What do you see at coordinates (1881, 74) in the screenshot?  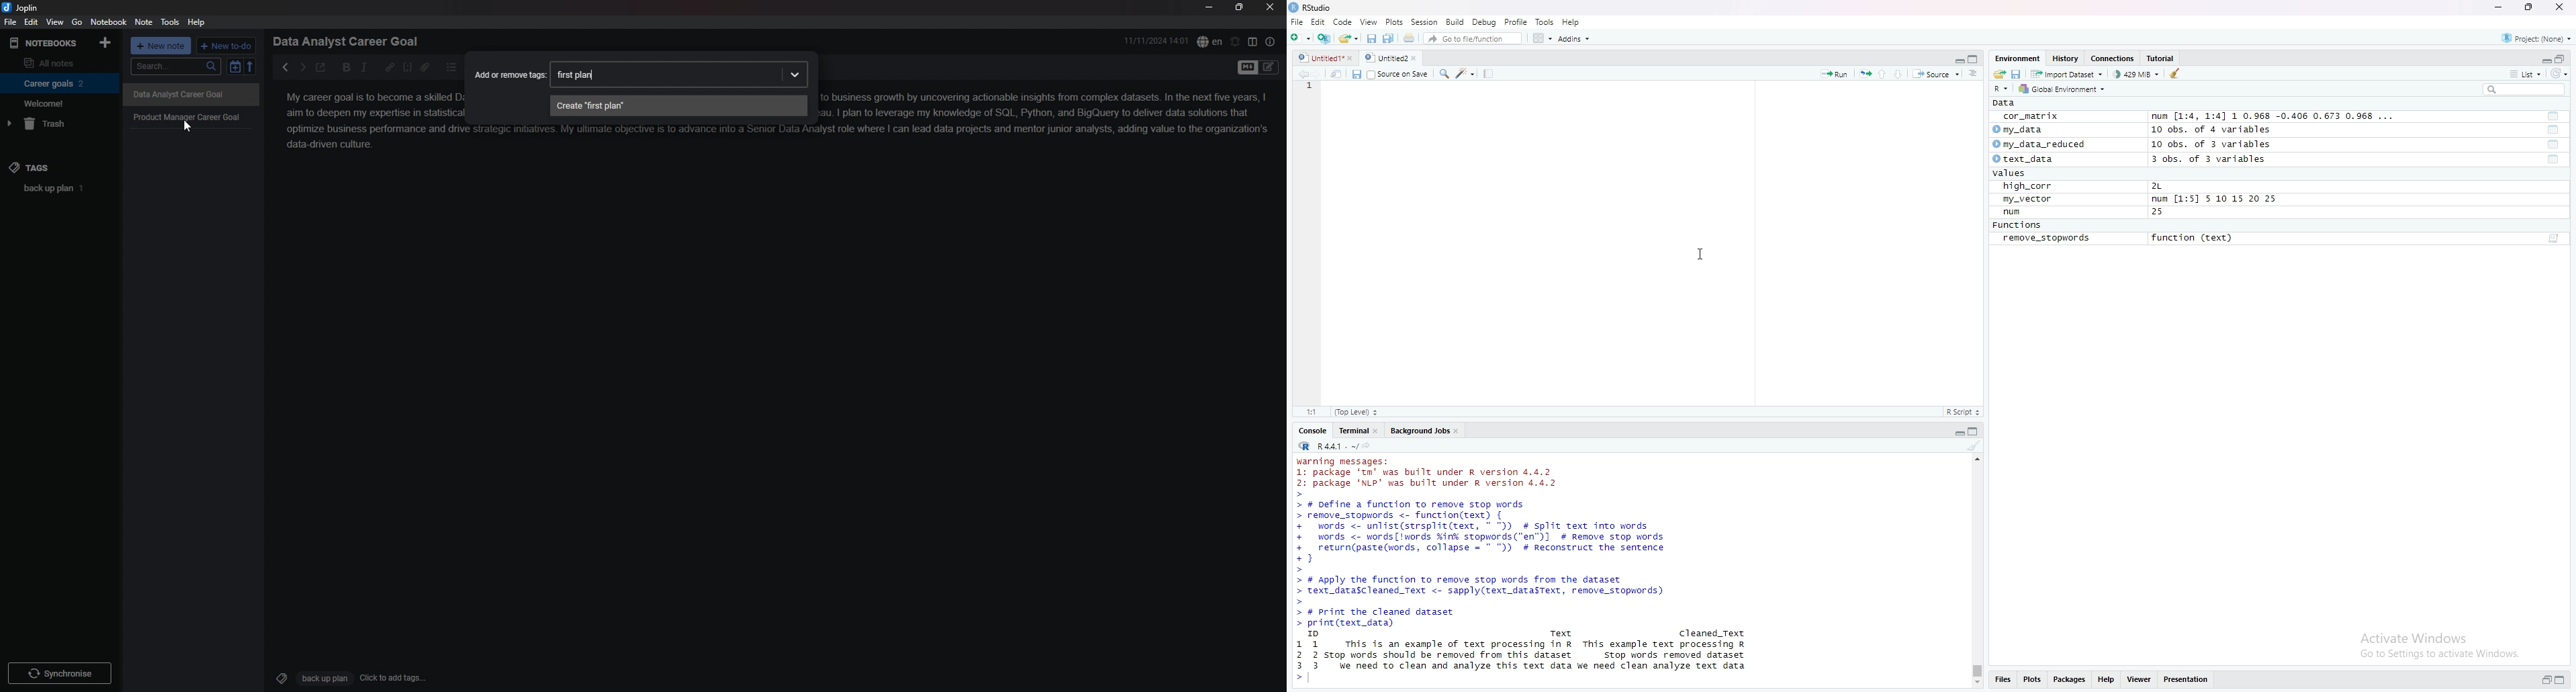 I see `Previous section` at bounding box center [1881, 74].